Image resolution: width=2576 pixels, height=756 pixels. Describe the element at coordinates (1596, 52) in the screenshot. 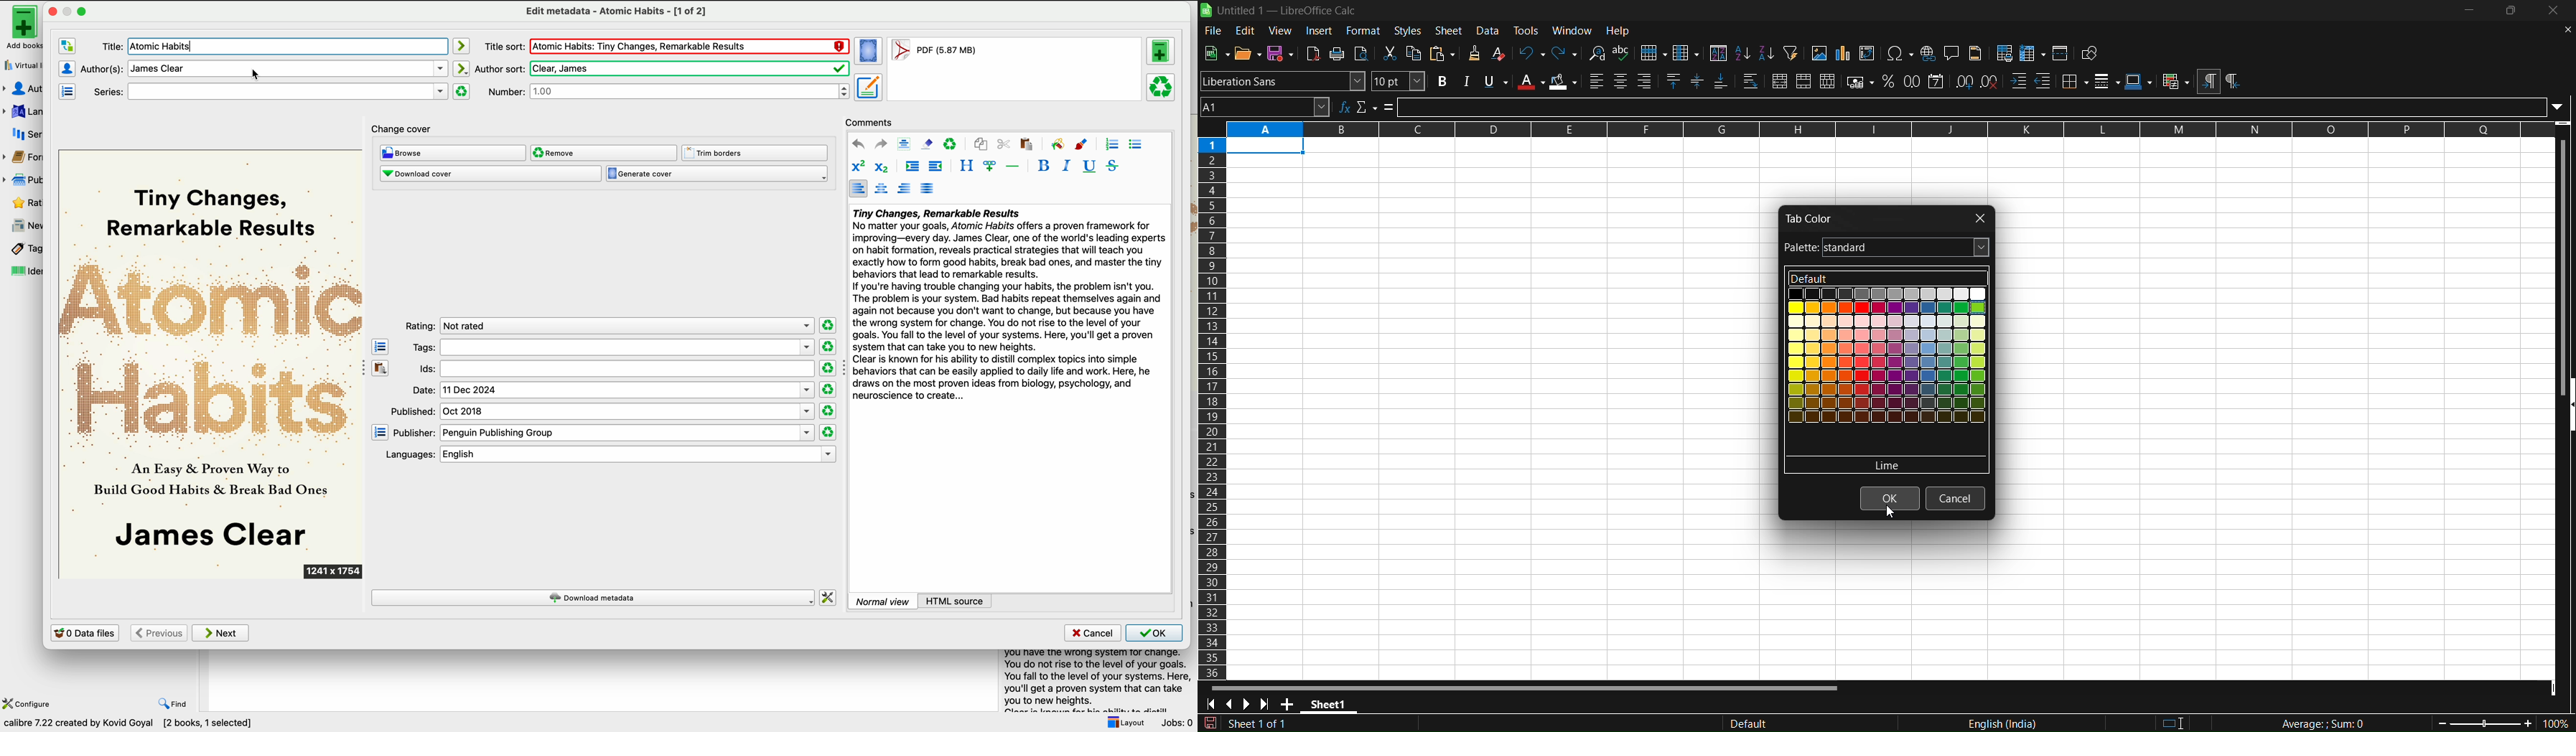

I see `find and replace` at that location.